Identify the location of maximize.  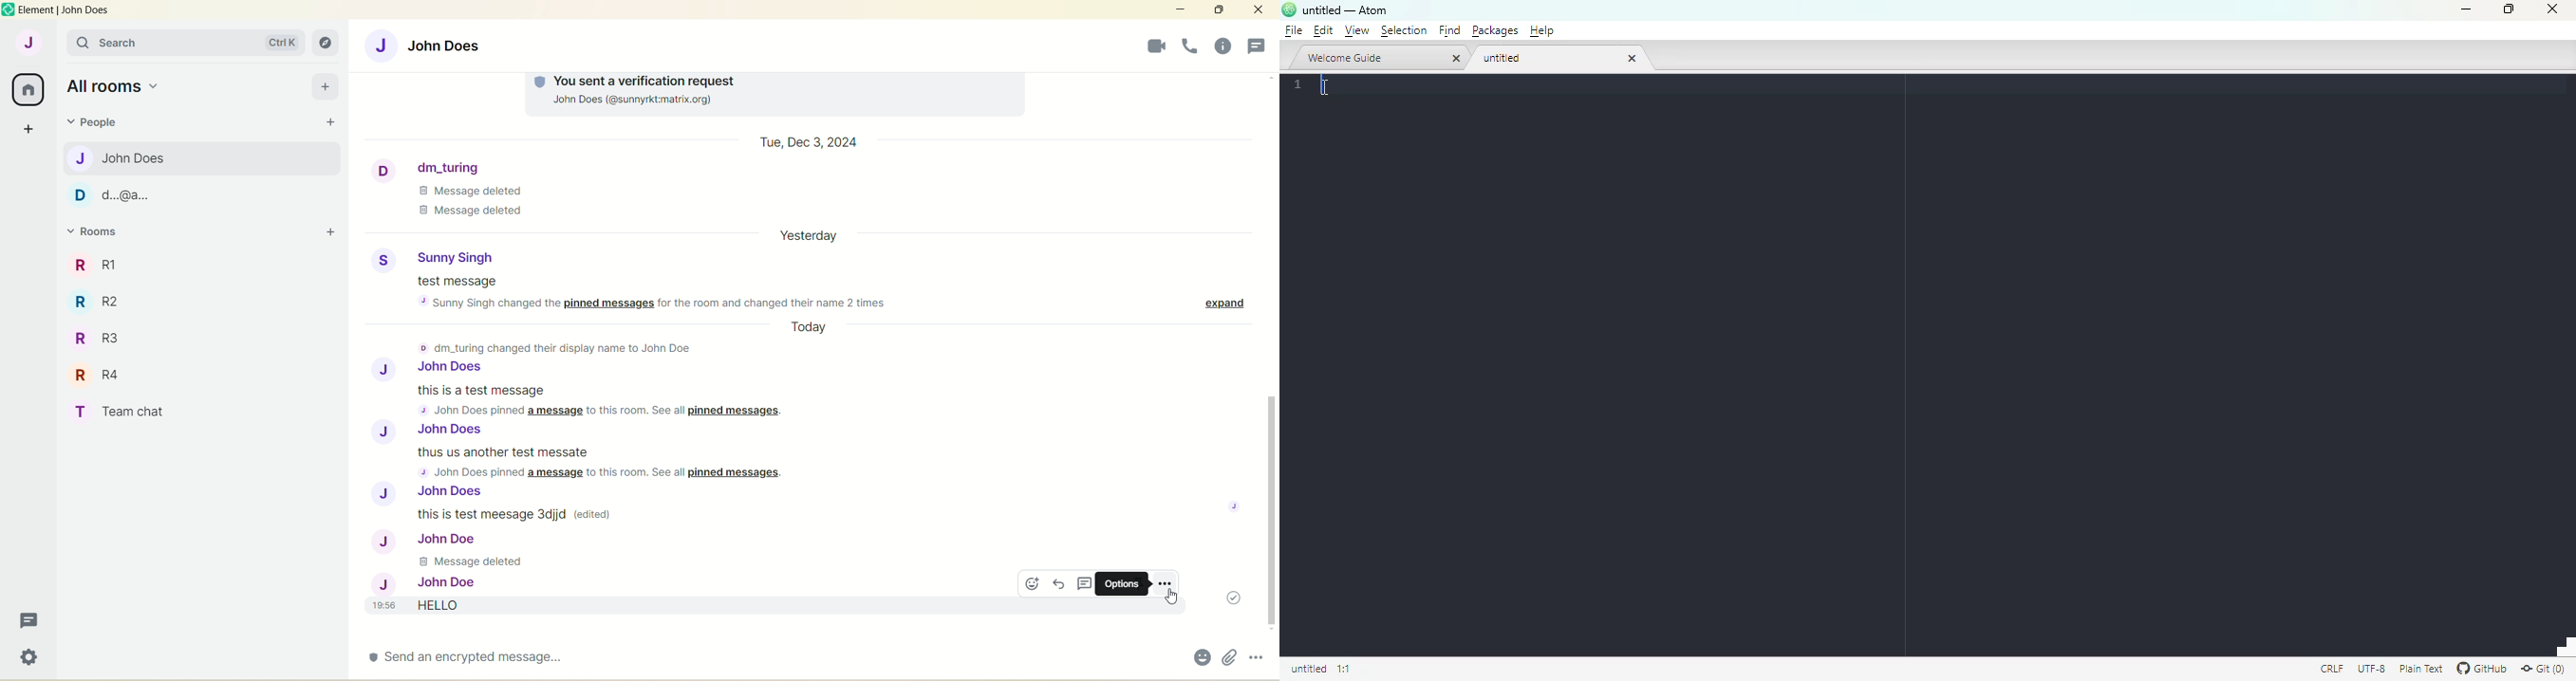
(2508, 8).